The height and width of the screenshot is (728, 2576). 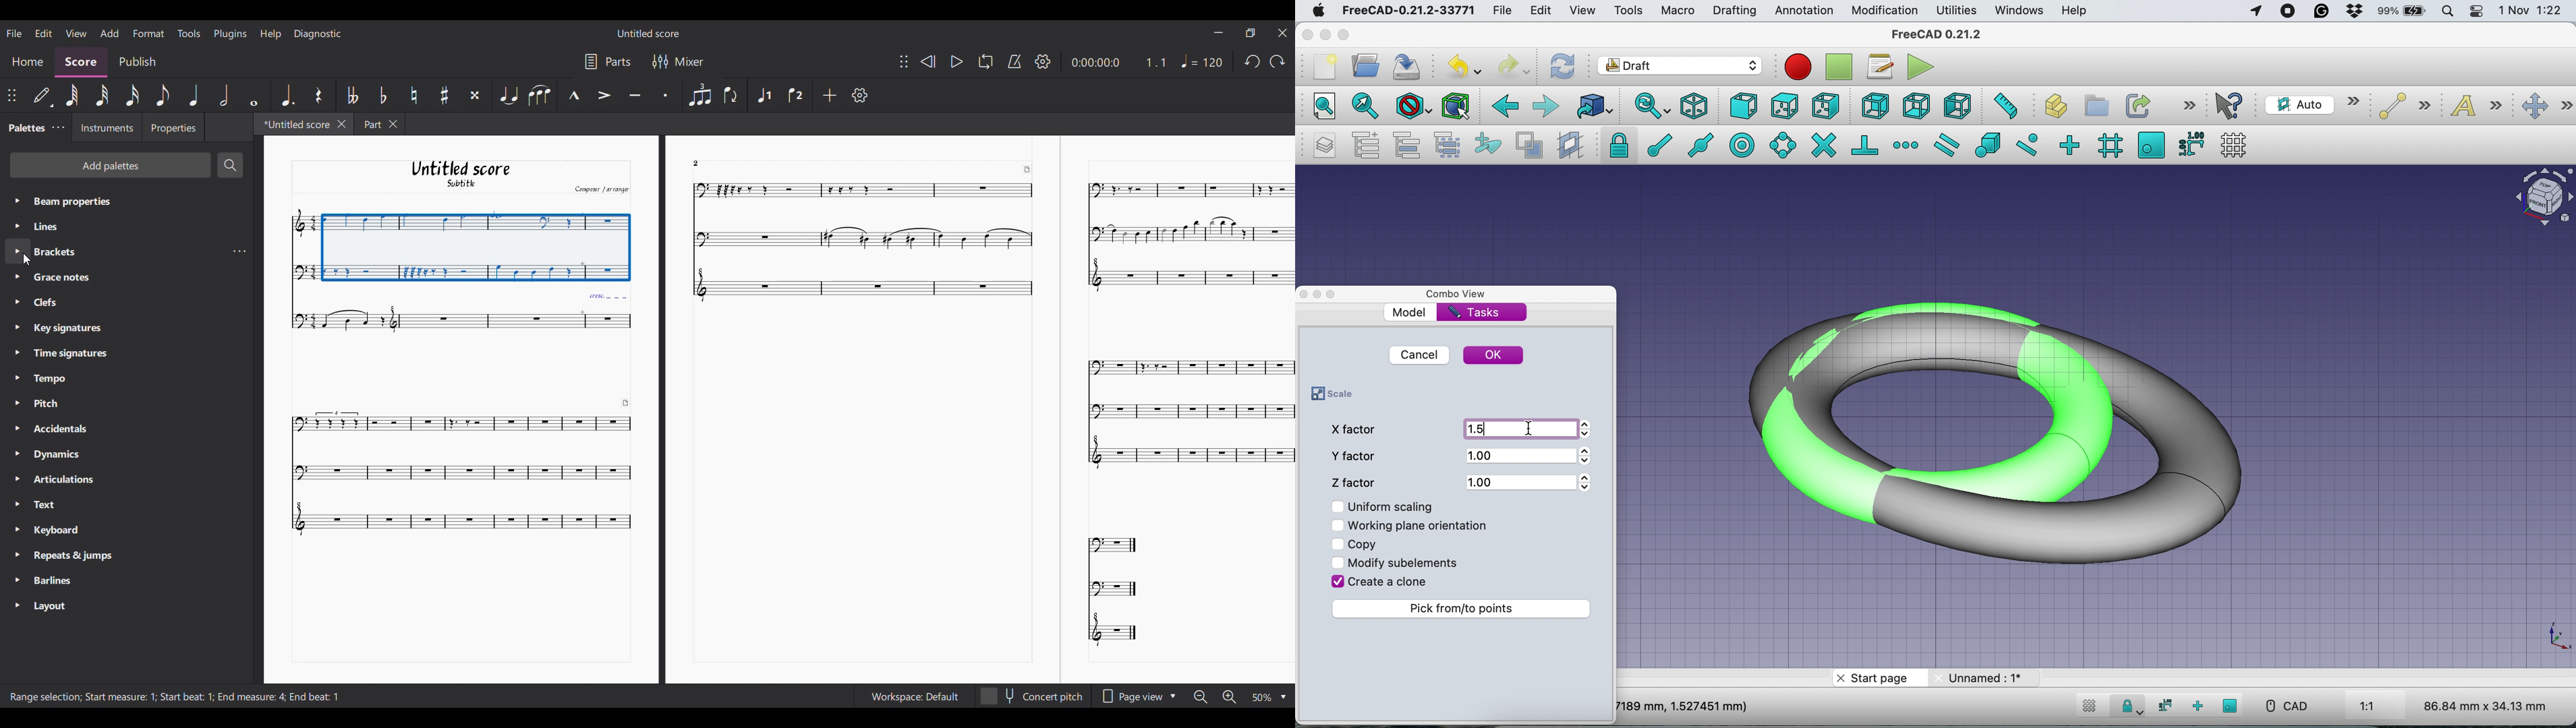 I want to click on Tenuto, so click(x=634, y=94).